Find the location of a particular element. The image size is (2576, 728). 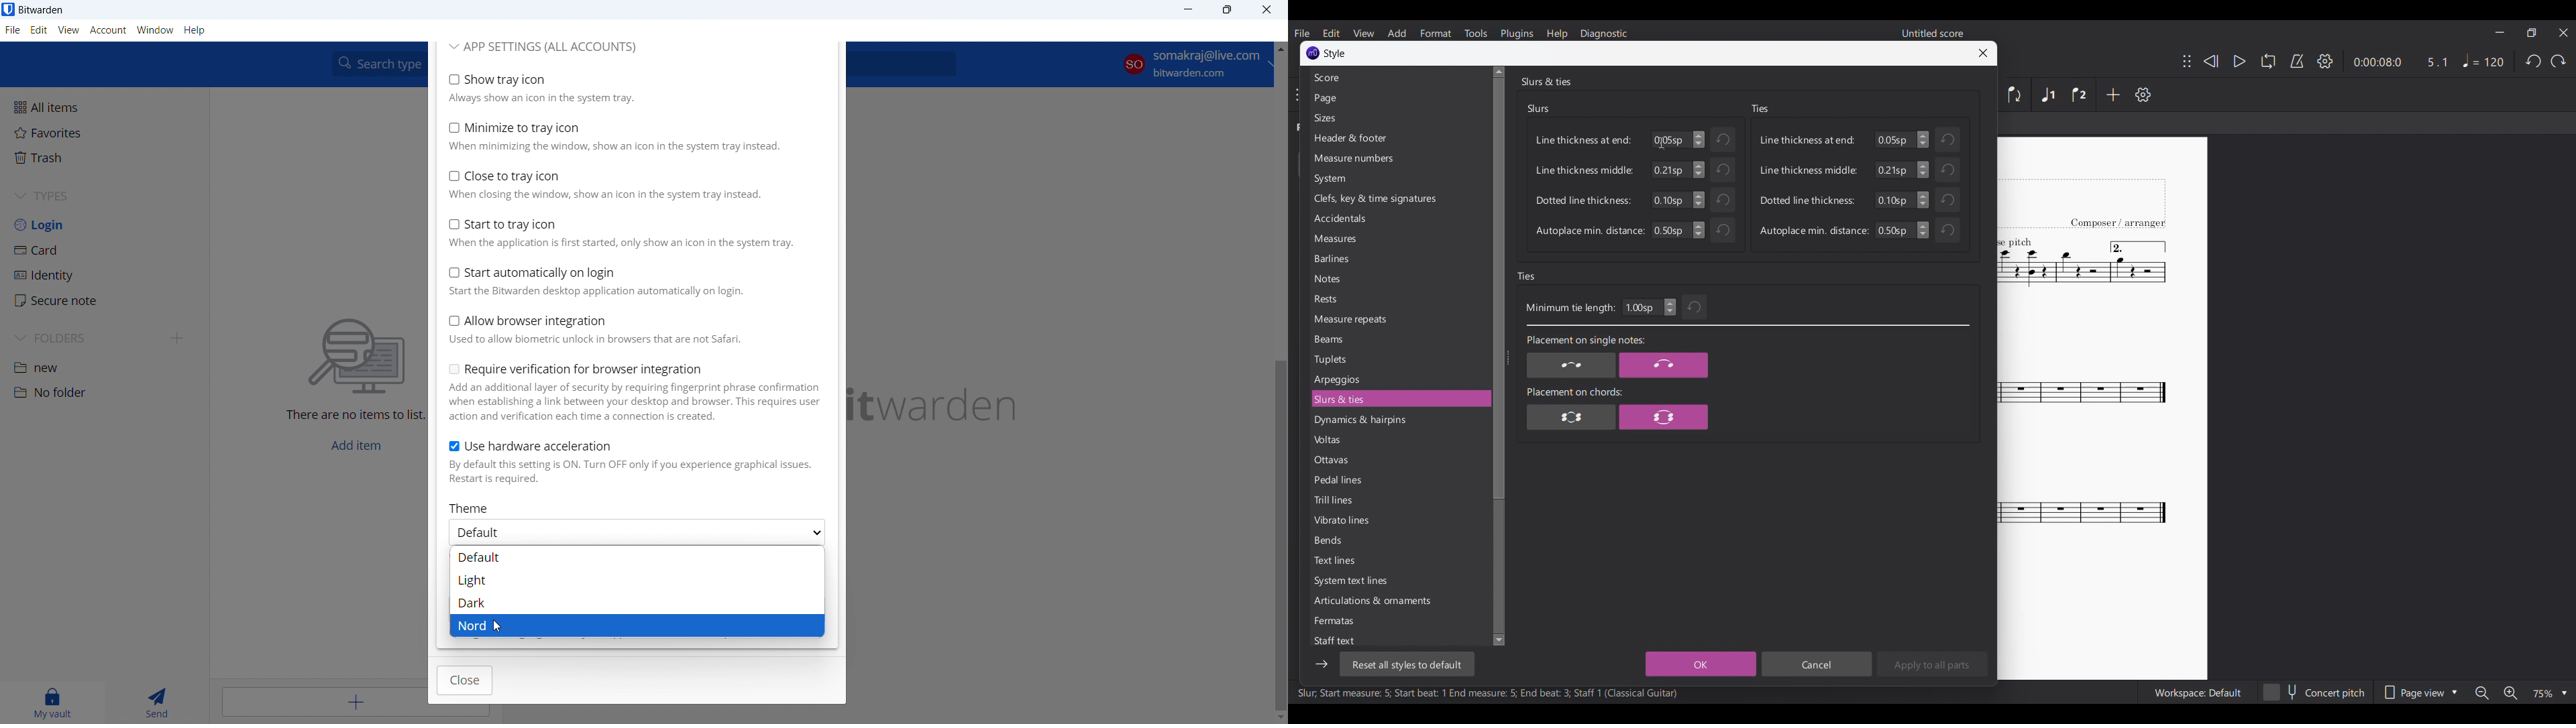

Vibrato lines is located at coordinates (1399, 520).